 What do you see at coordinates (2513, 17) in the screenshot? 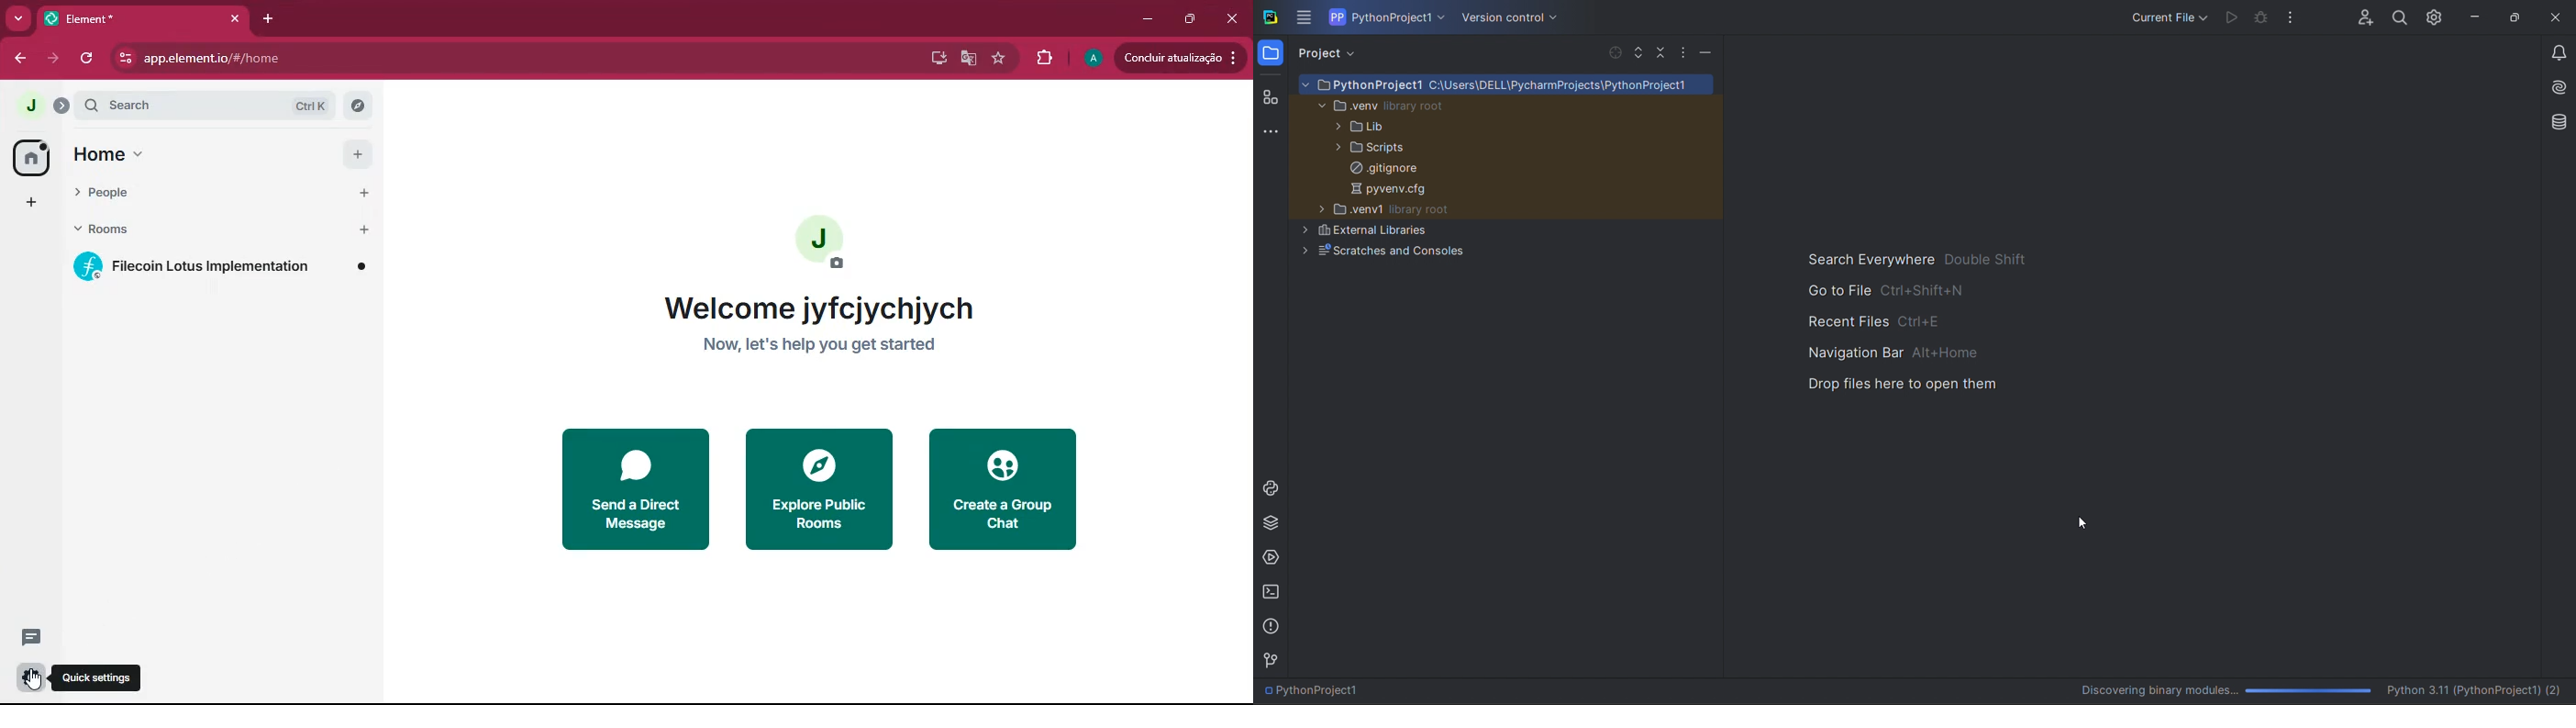
I see `maximize` at bounding box center [2513, 17].